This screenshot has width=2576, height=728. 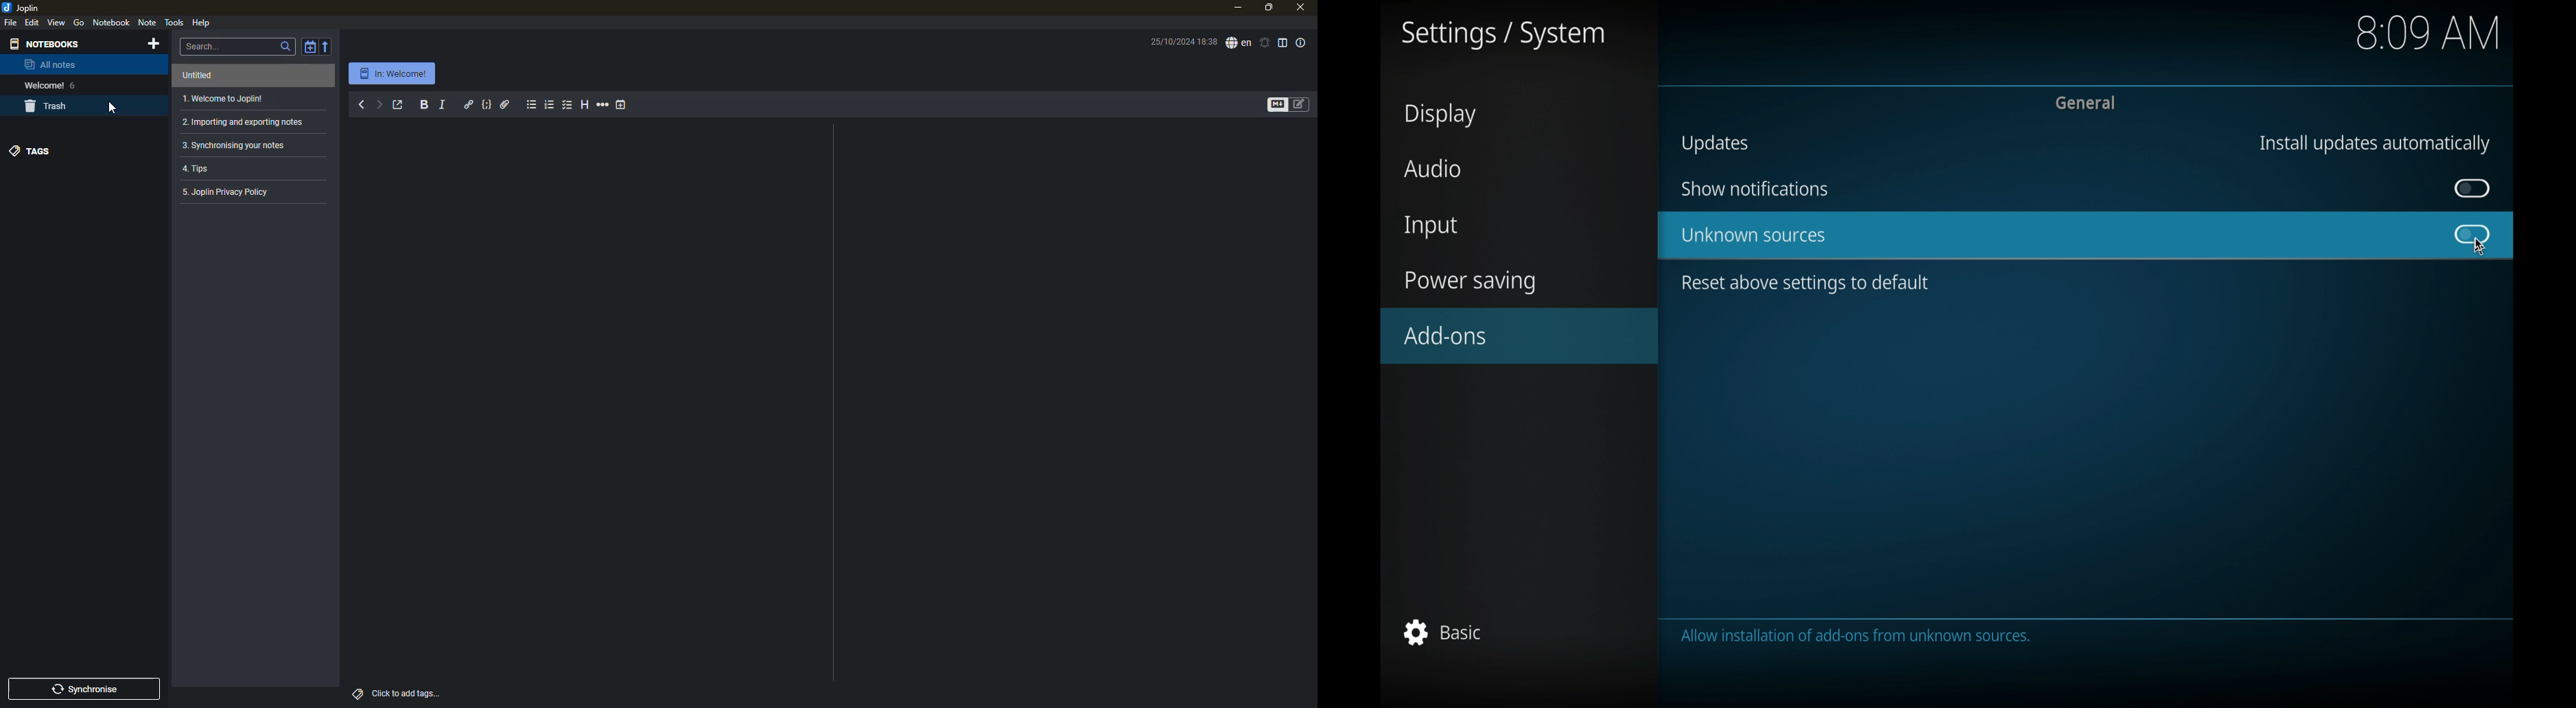 I want to click on minimize, so click(x=1236, y=8).